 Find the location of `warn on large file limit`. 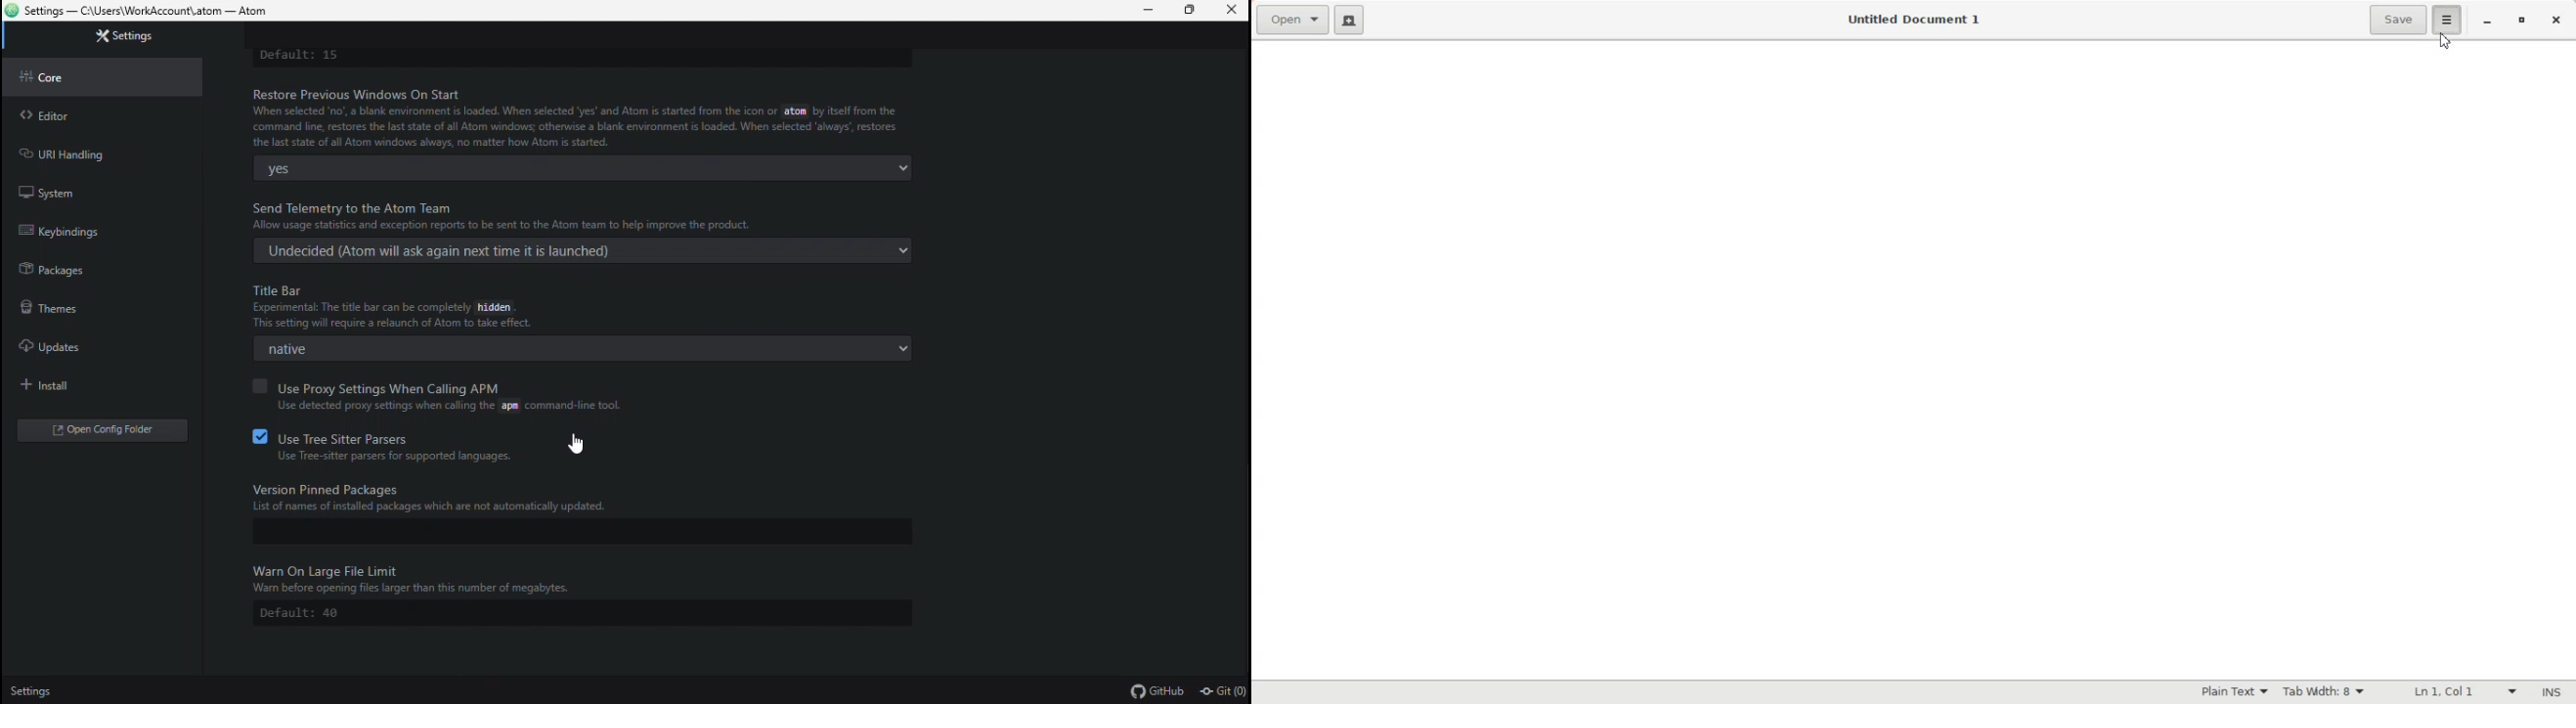

warn on large file limit is located at coordinates (597, 575).